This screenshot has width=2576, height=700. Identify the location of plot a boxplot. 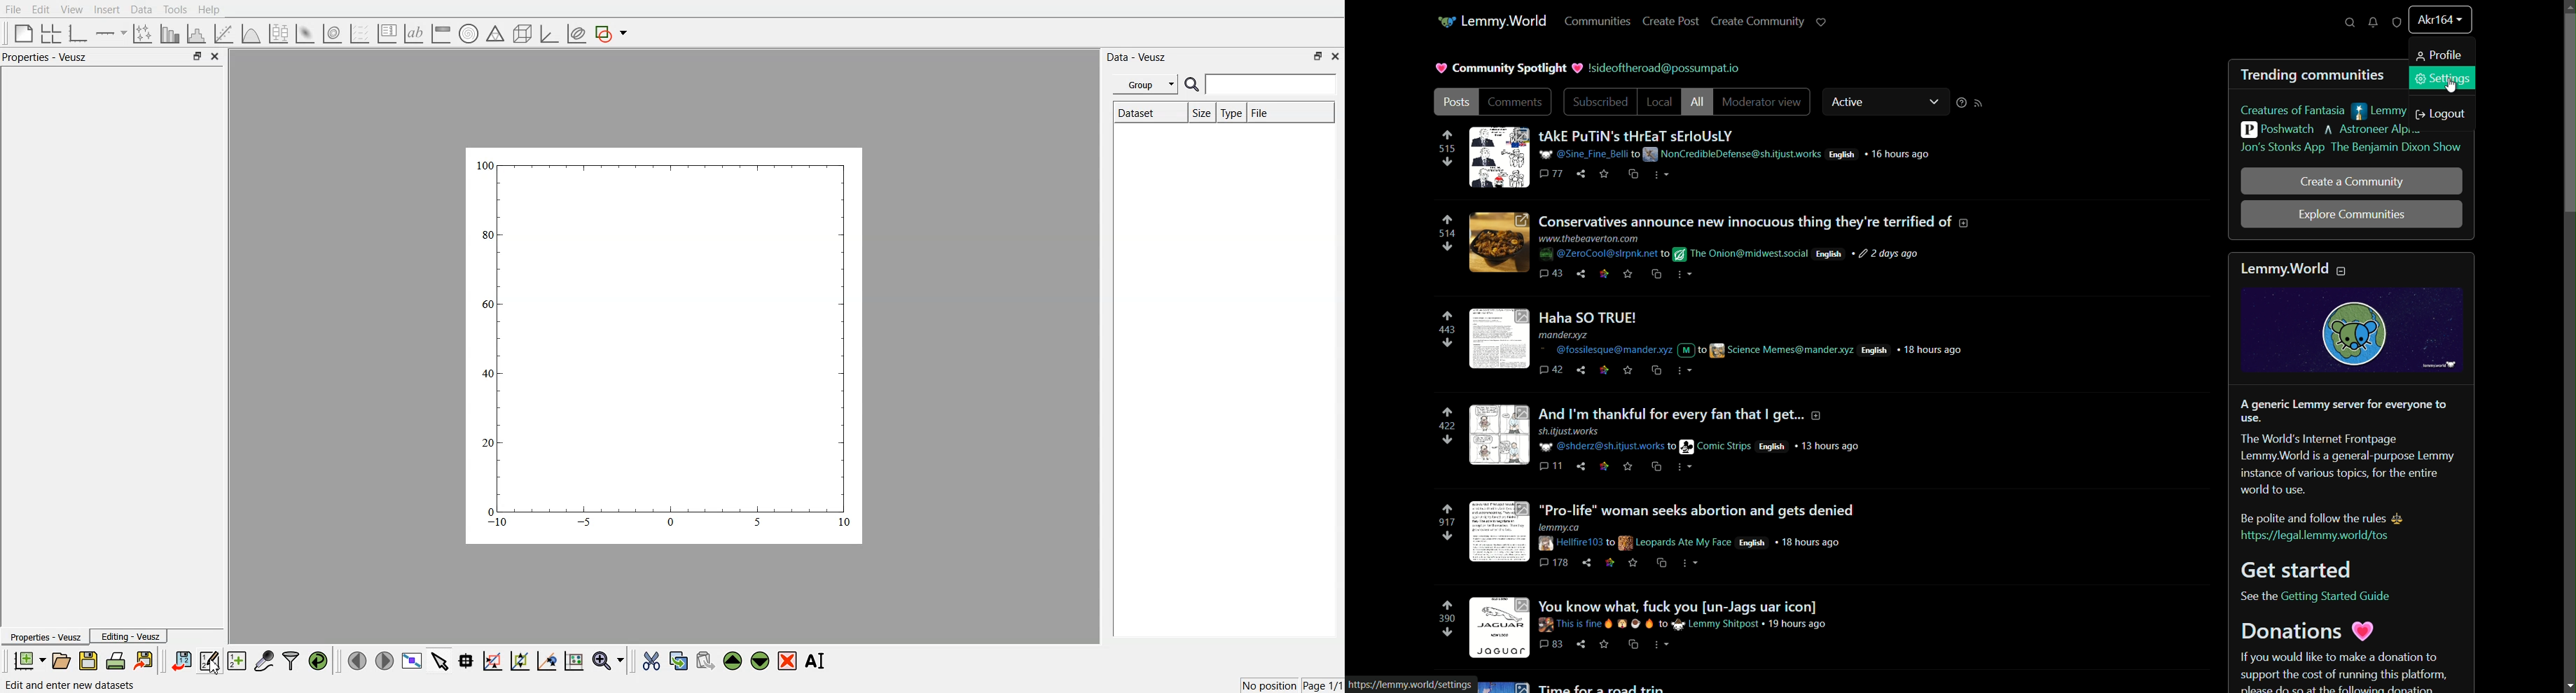
(277, 31).